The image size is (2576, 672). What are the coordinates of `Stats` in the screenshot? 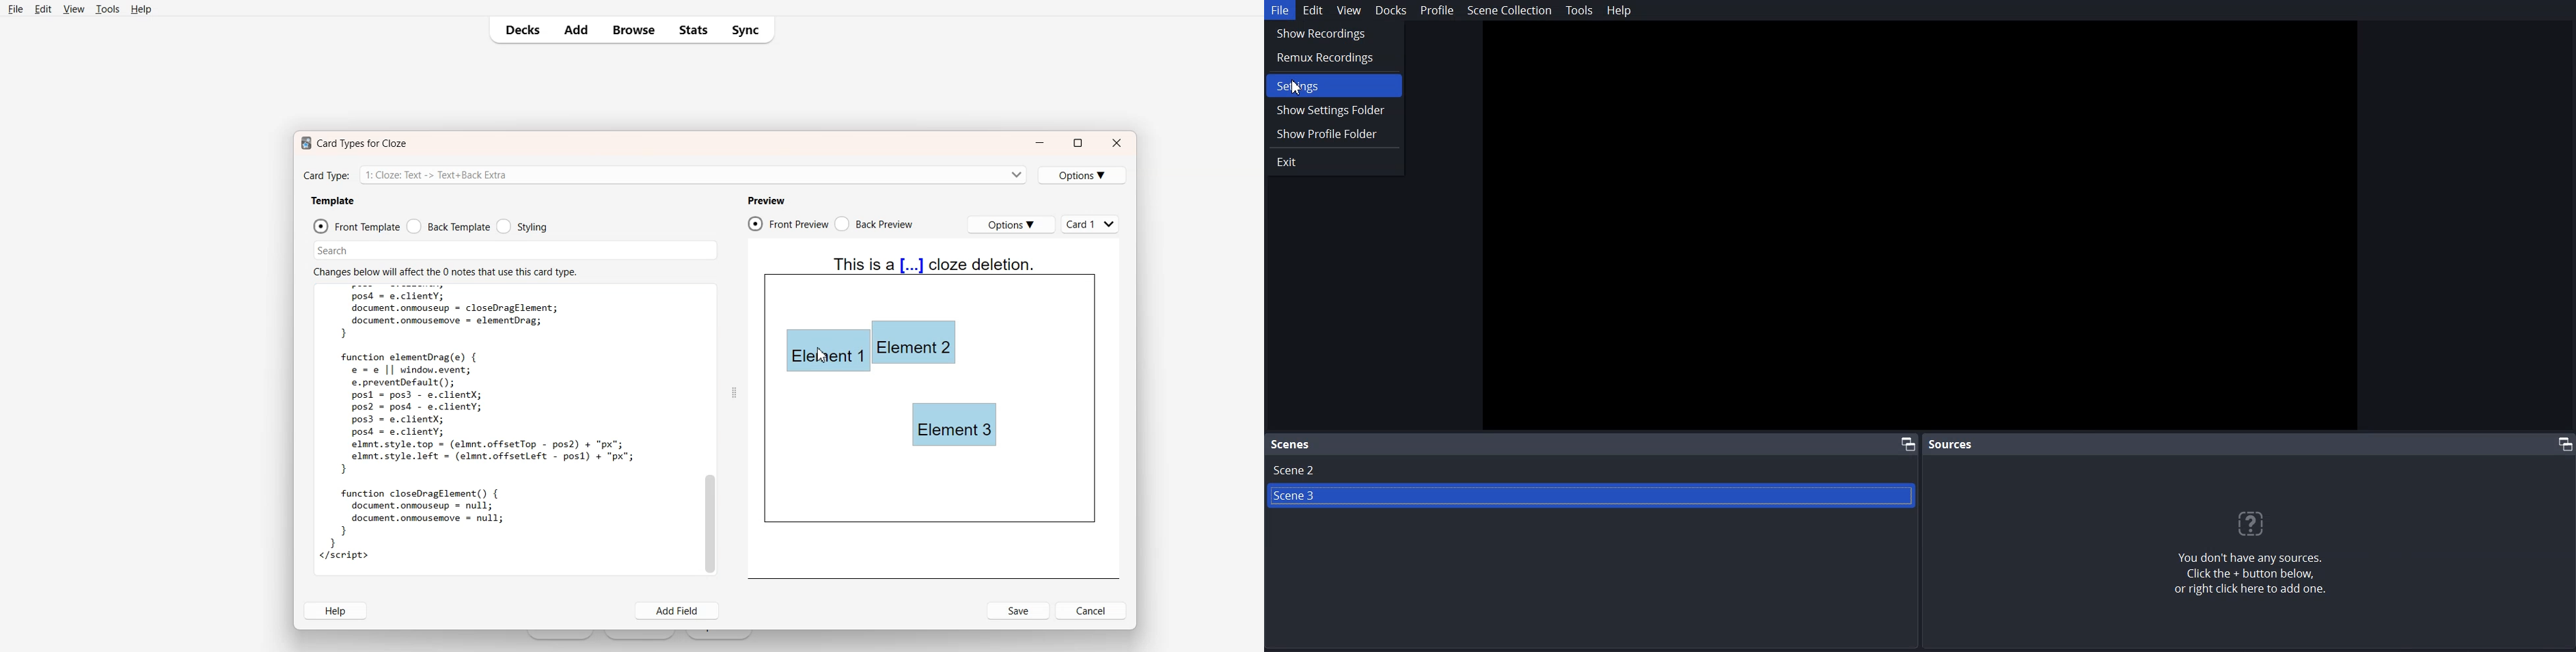 It's located at (693, 30).